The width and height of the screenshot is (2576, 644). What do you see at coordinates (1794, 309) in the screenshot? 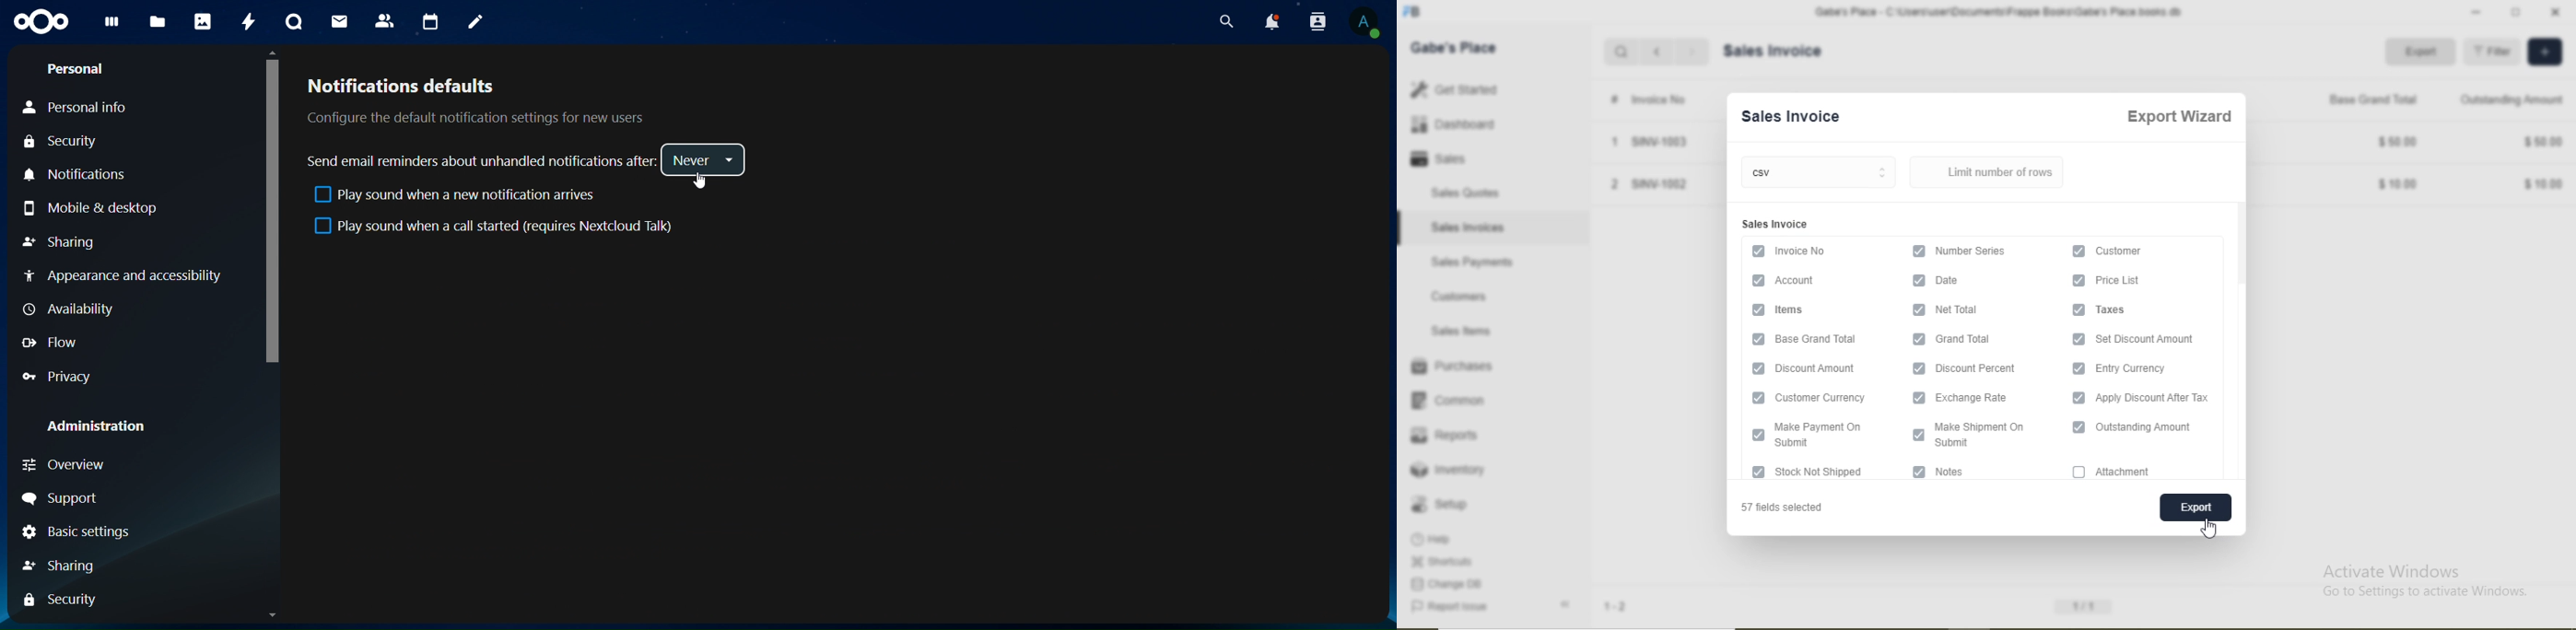
I see `Items` at bounding box center [1794, 309].